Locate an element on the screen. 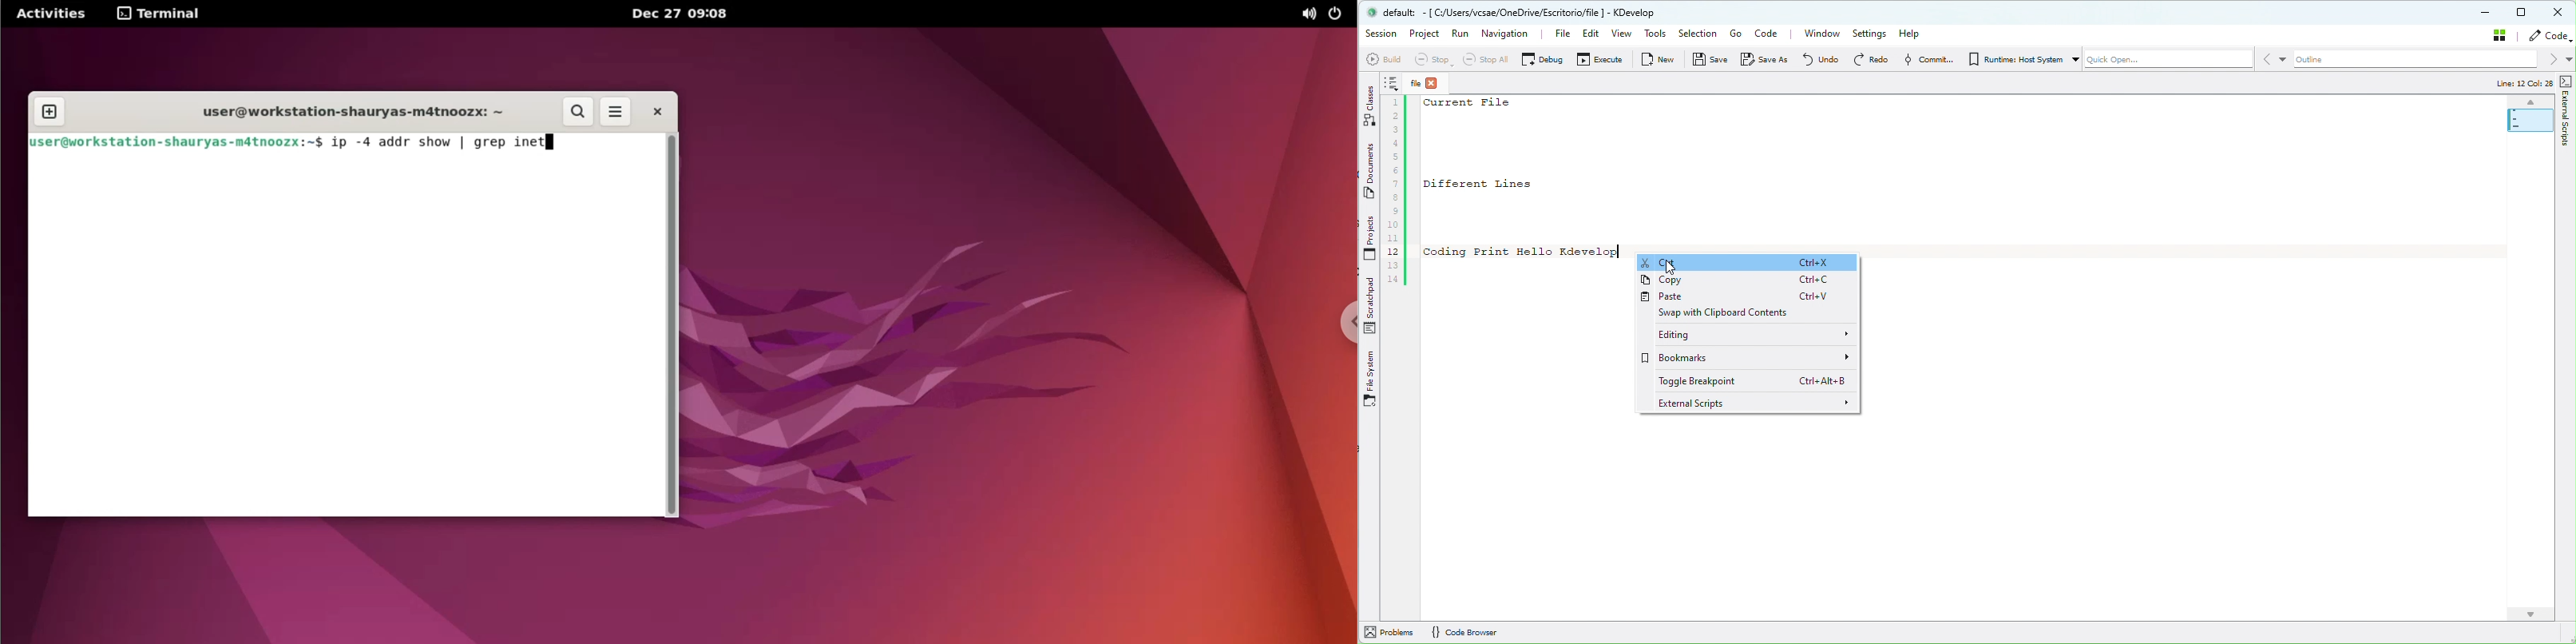 This screenshot has width=2576, height=644. power options is located at coordinates (1339, 13).